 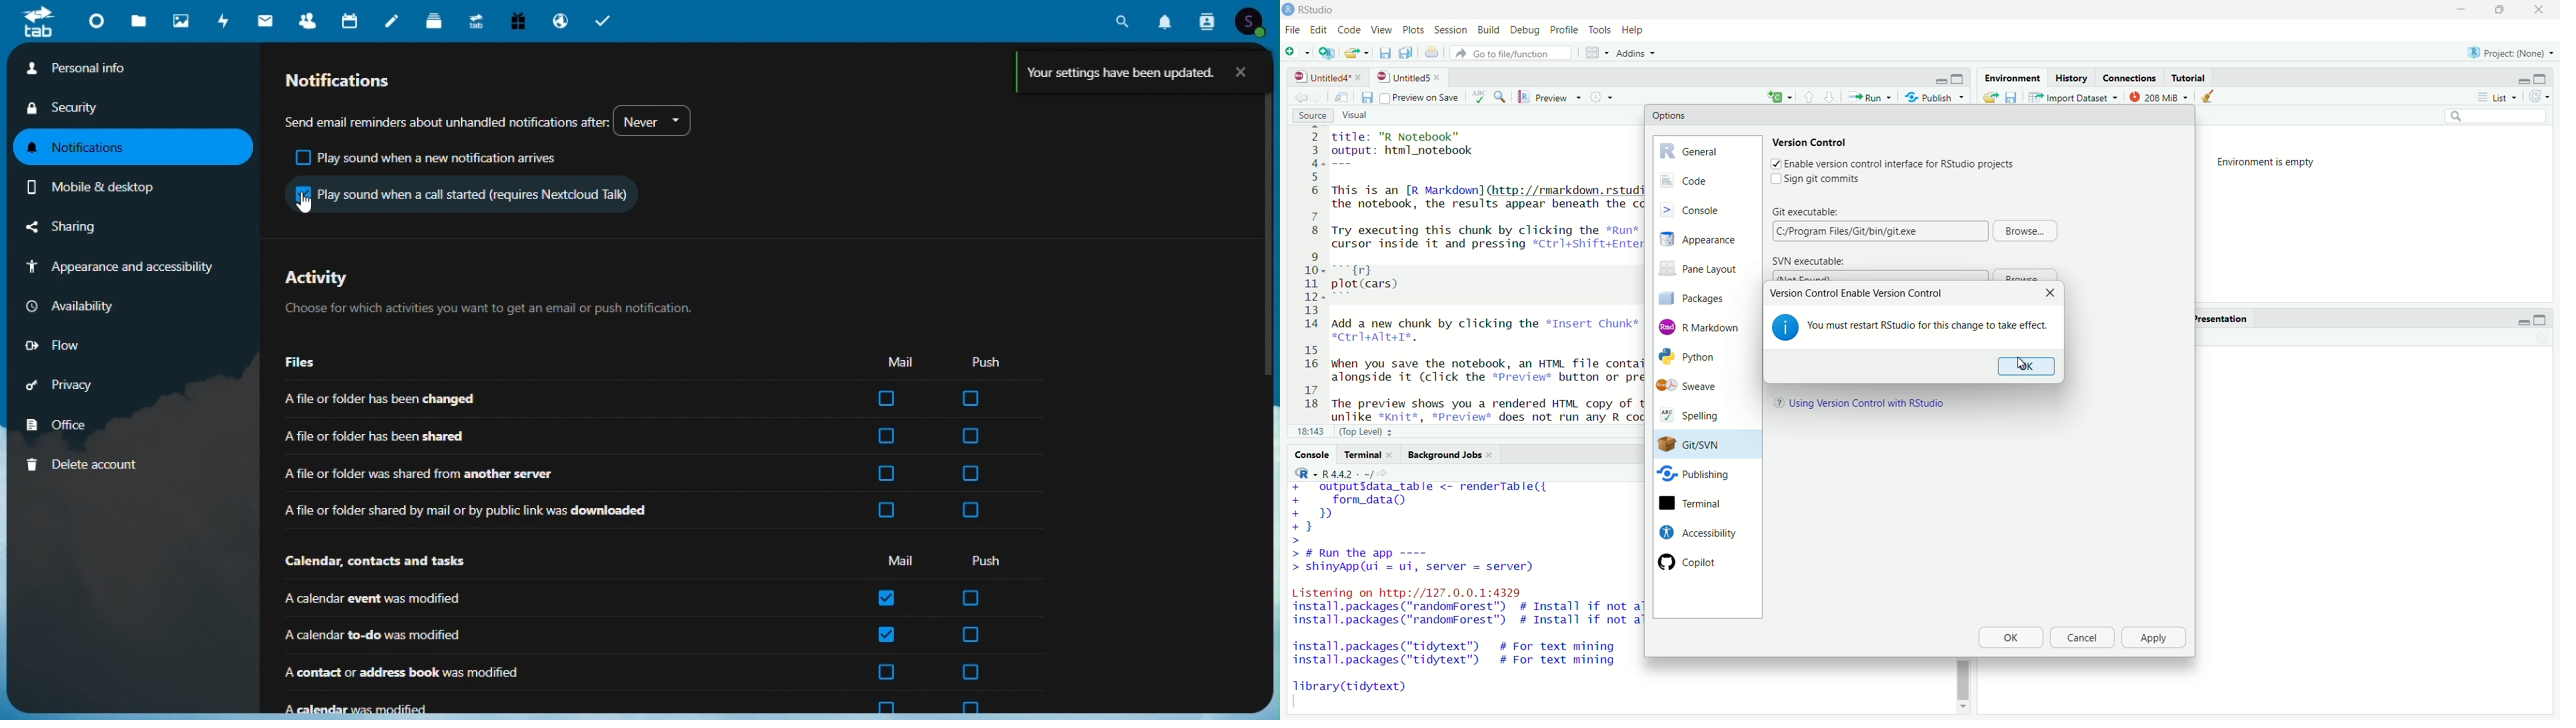 I want to click on refresh options, so click(x=2540, y=97).